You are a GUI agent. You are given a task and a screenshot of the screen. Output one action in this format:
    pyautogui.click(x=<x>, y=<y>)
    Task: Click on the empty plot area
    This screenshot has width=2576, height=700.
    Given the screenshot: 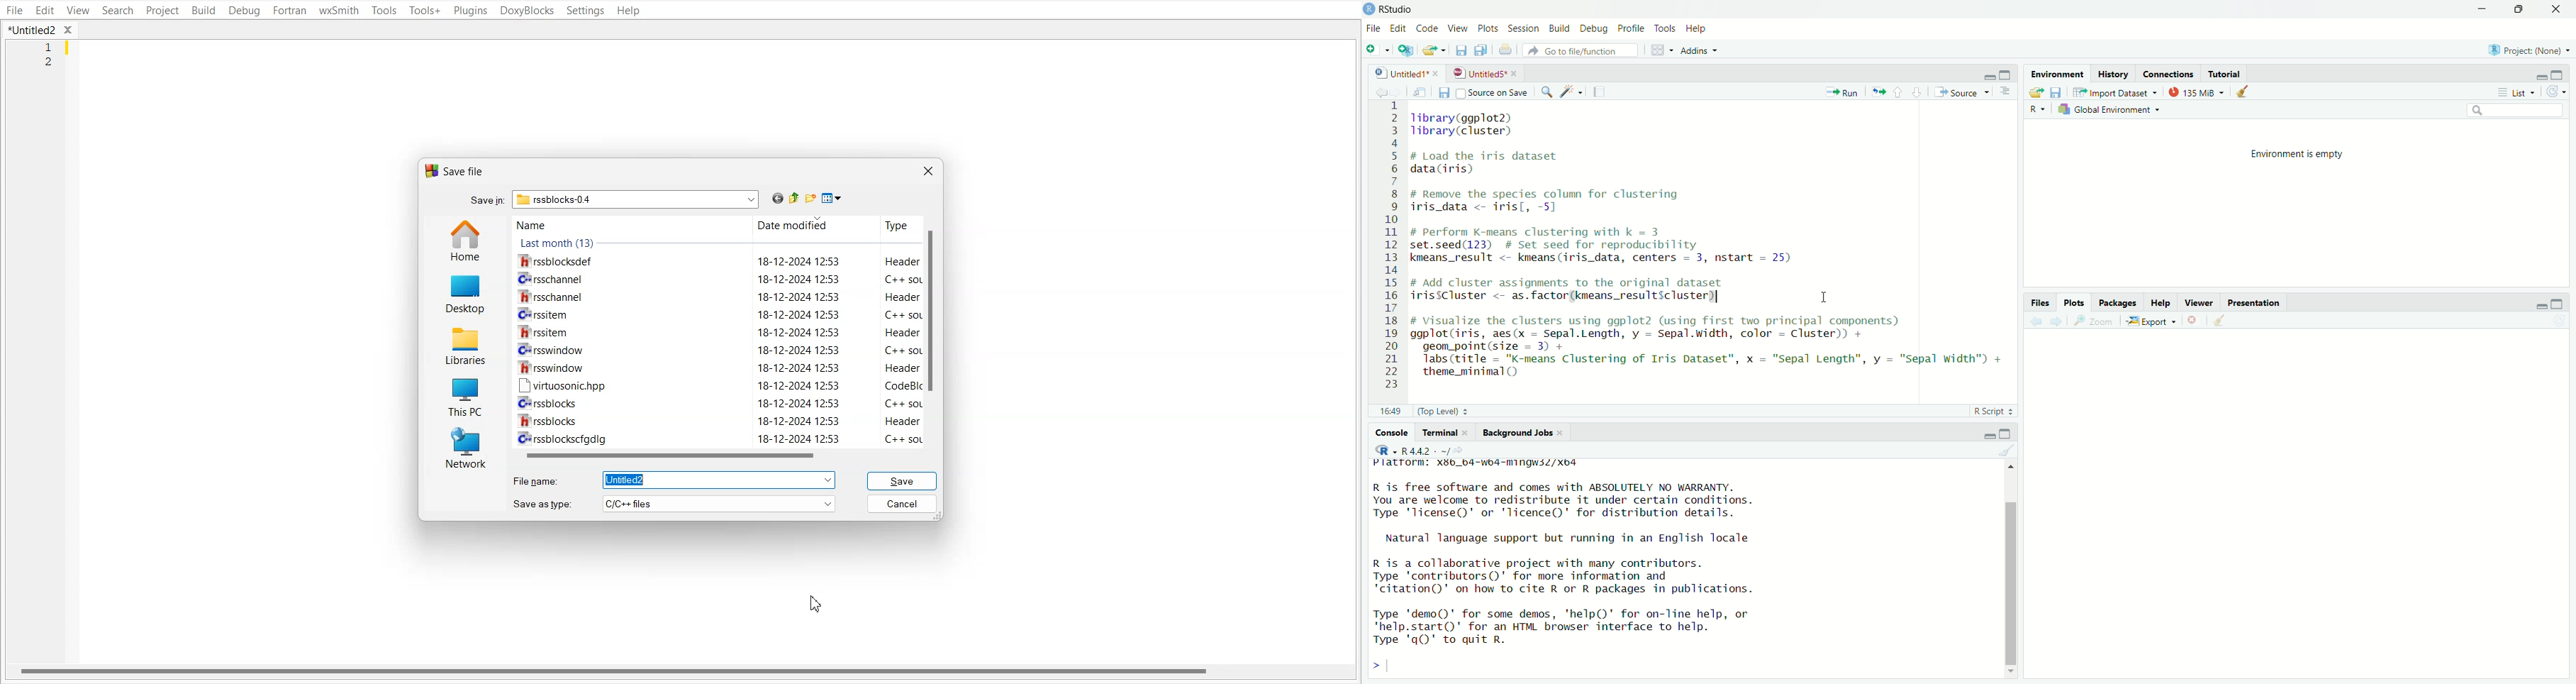 What is the action you would take?
    pyautogui.click(x=2301, y=508)
    